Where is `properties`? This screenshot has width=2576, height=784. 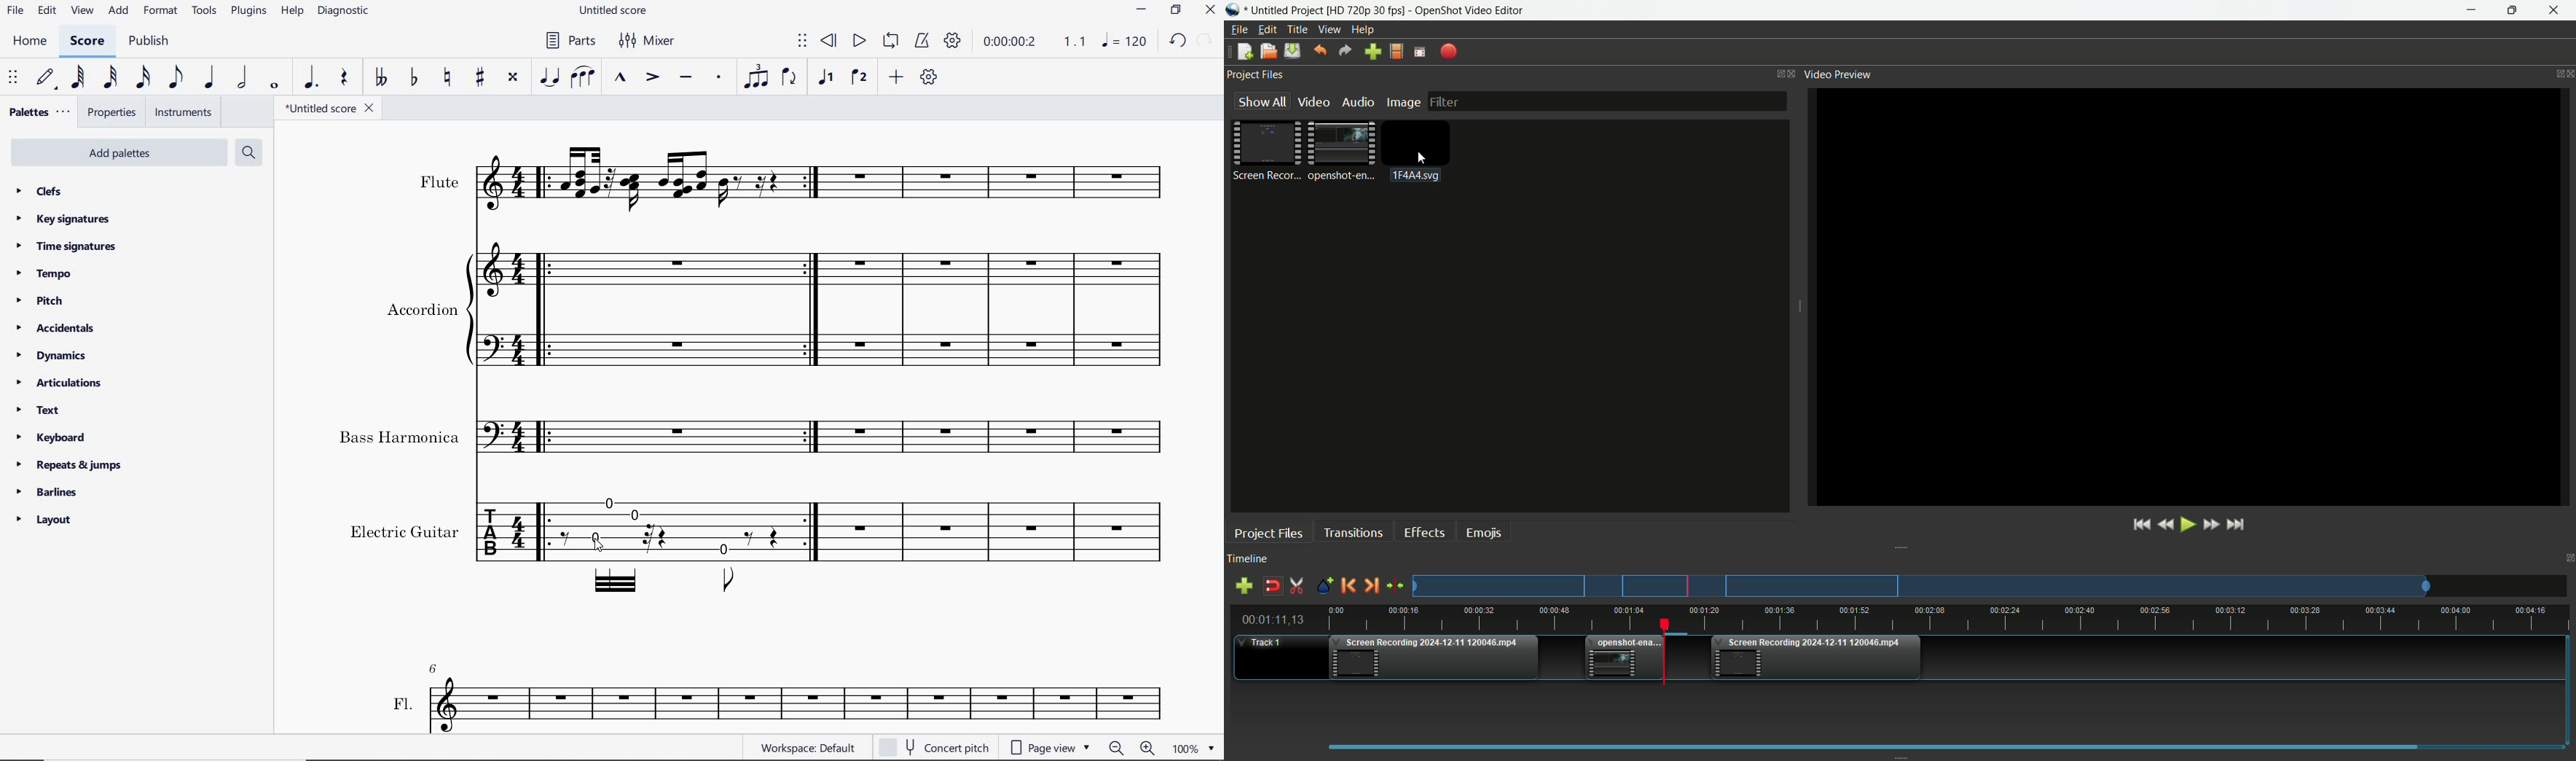
properties is located at coordinates (110, 114).